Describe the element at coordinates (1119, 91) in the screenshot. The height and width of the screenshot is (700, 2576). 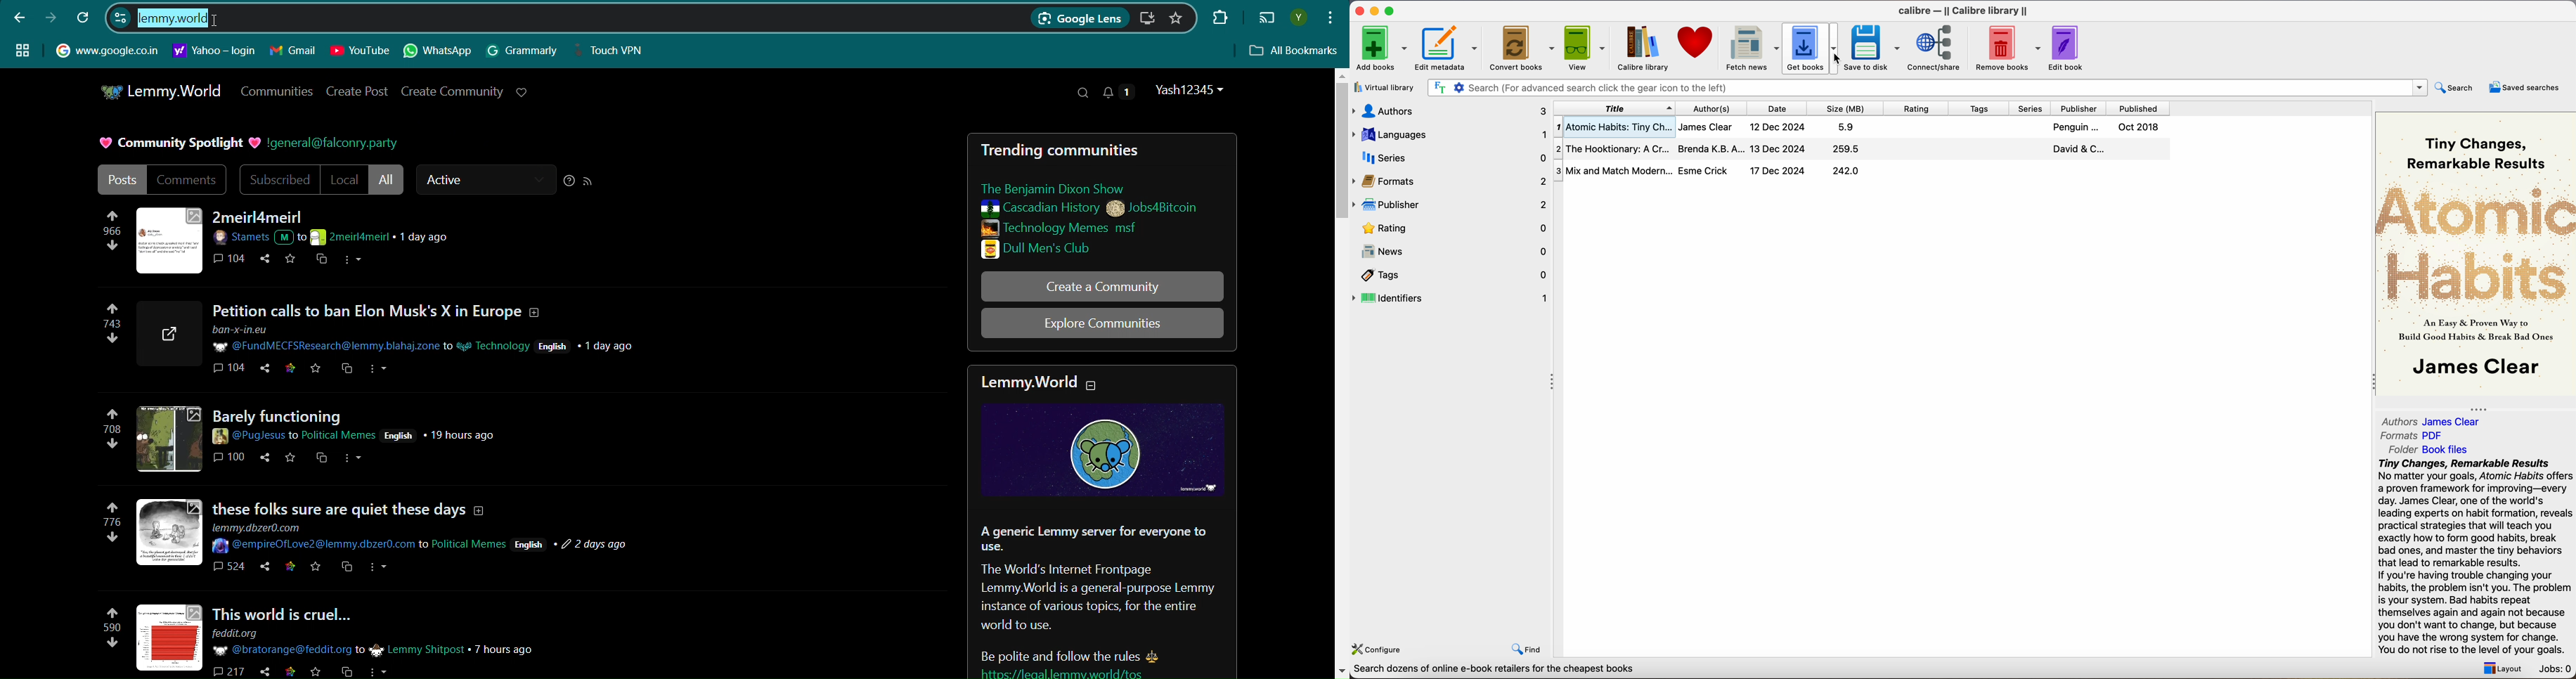
I see `Unread Messages` at that location.